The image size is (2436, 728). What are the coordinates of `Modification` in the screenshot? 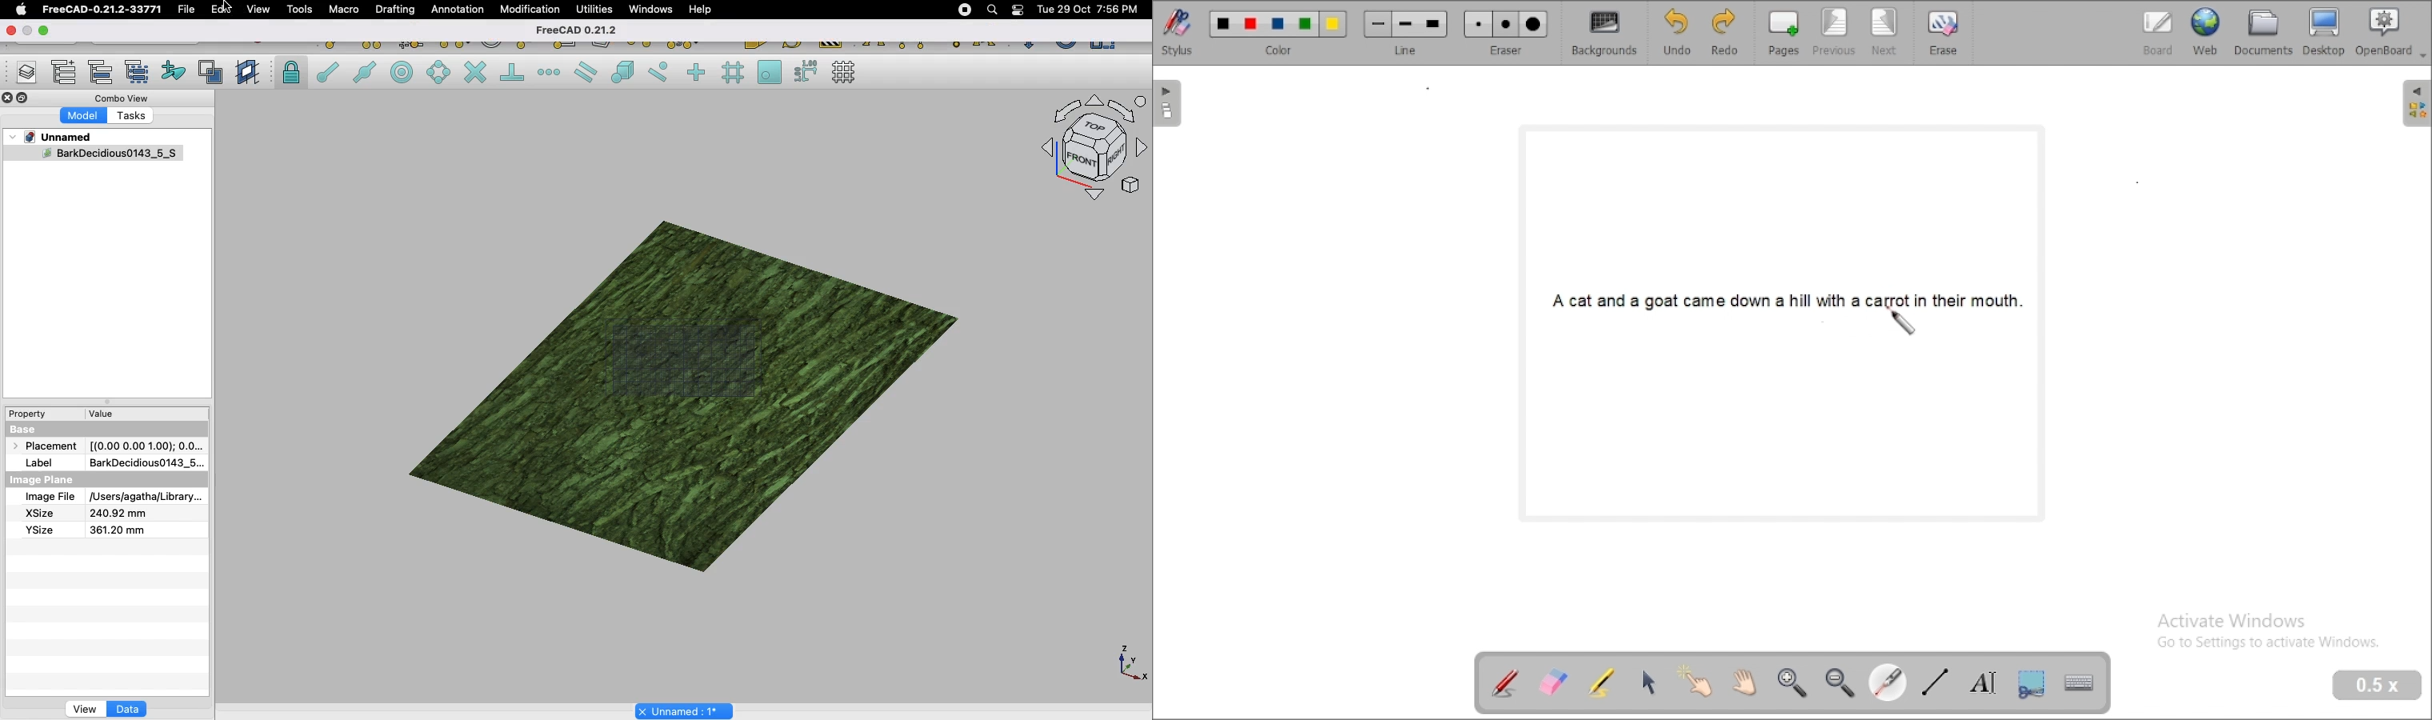 It's located at (534, 11).